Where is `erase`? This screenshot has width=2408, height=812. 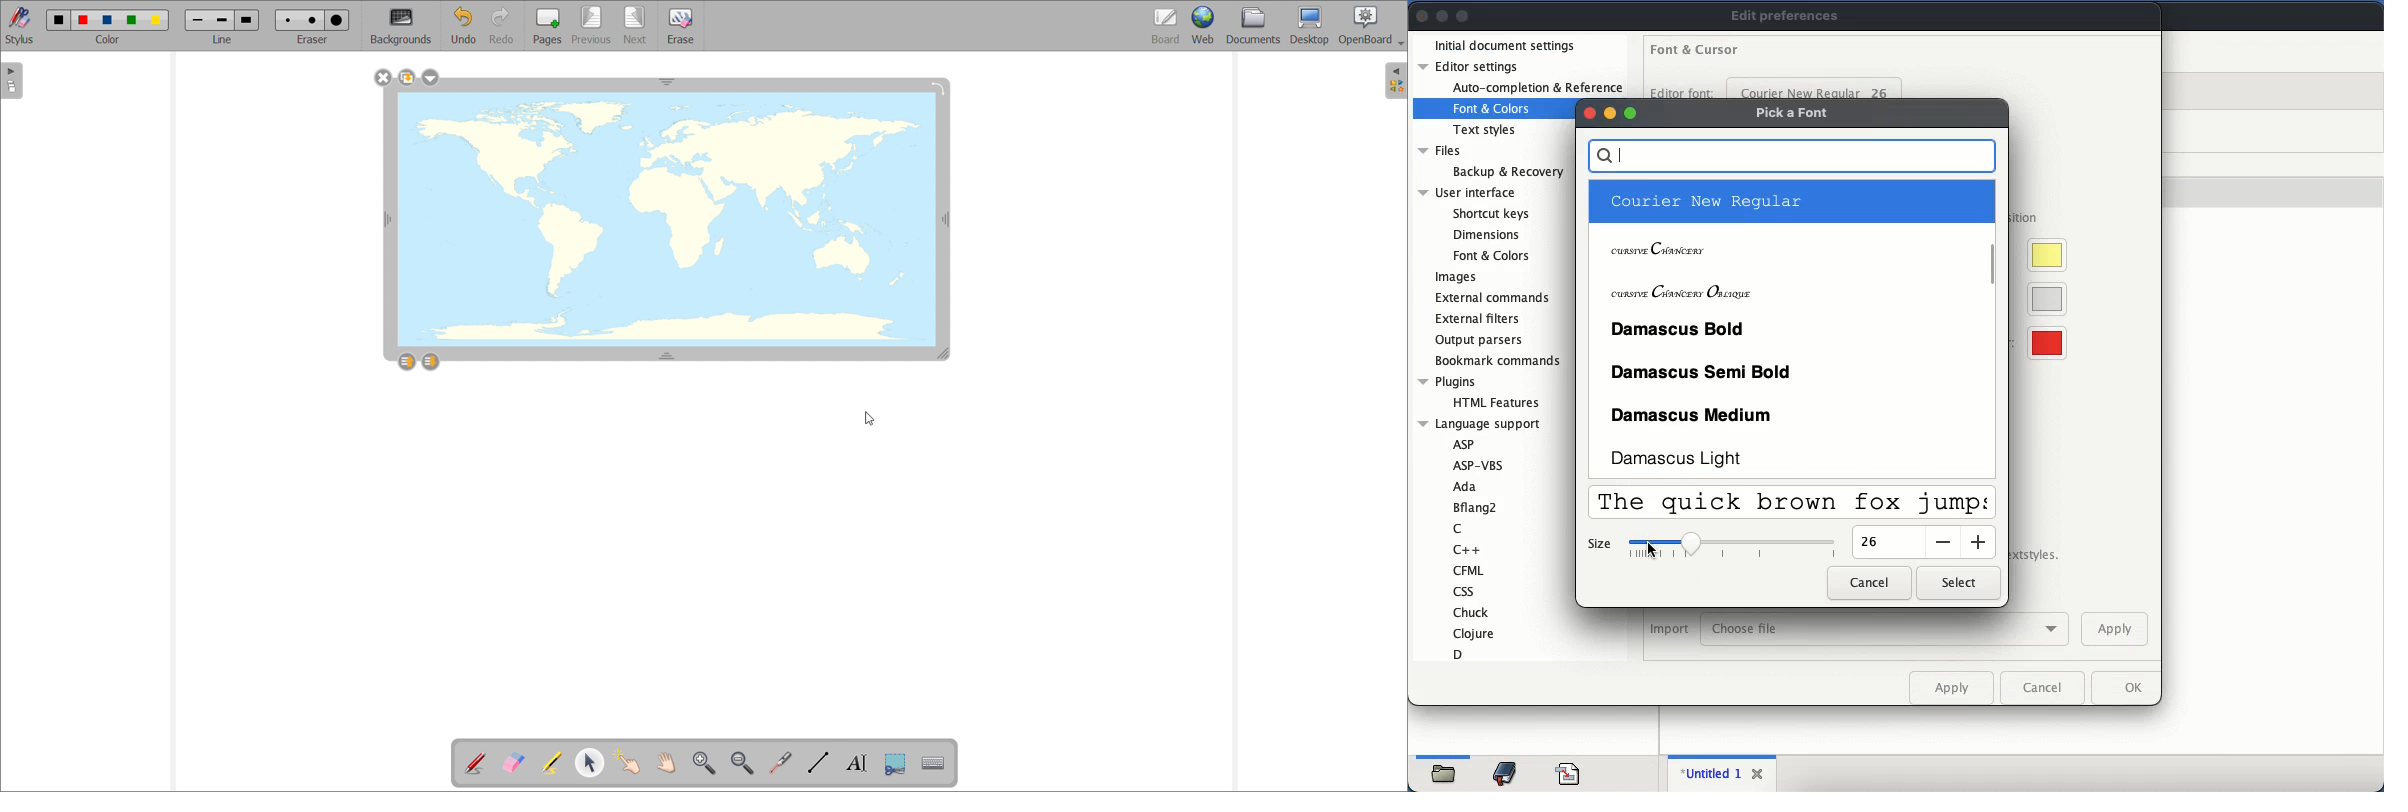 erase is located at coordinates (681, 26).